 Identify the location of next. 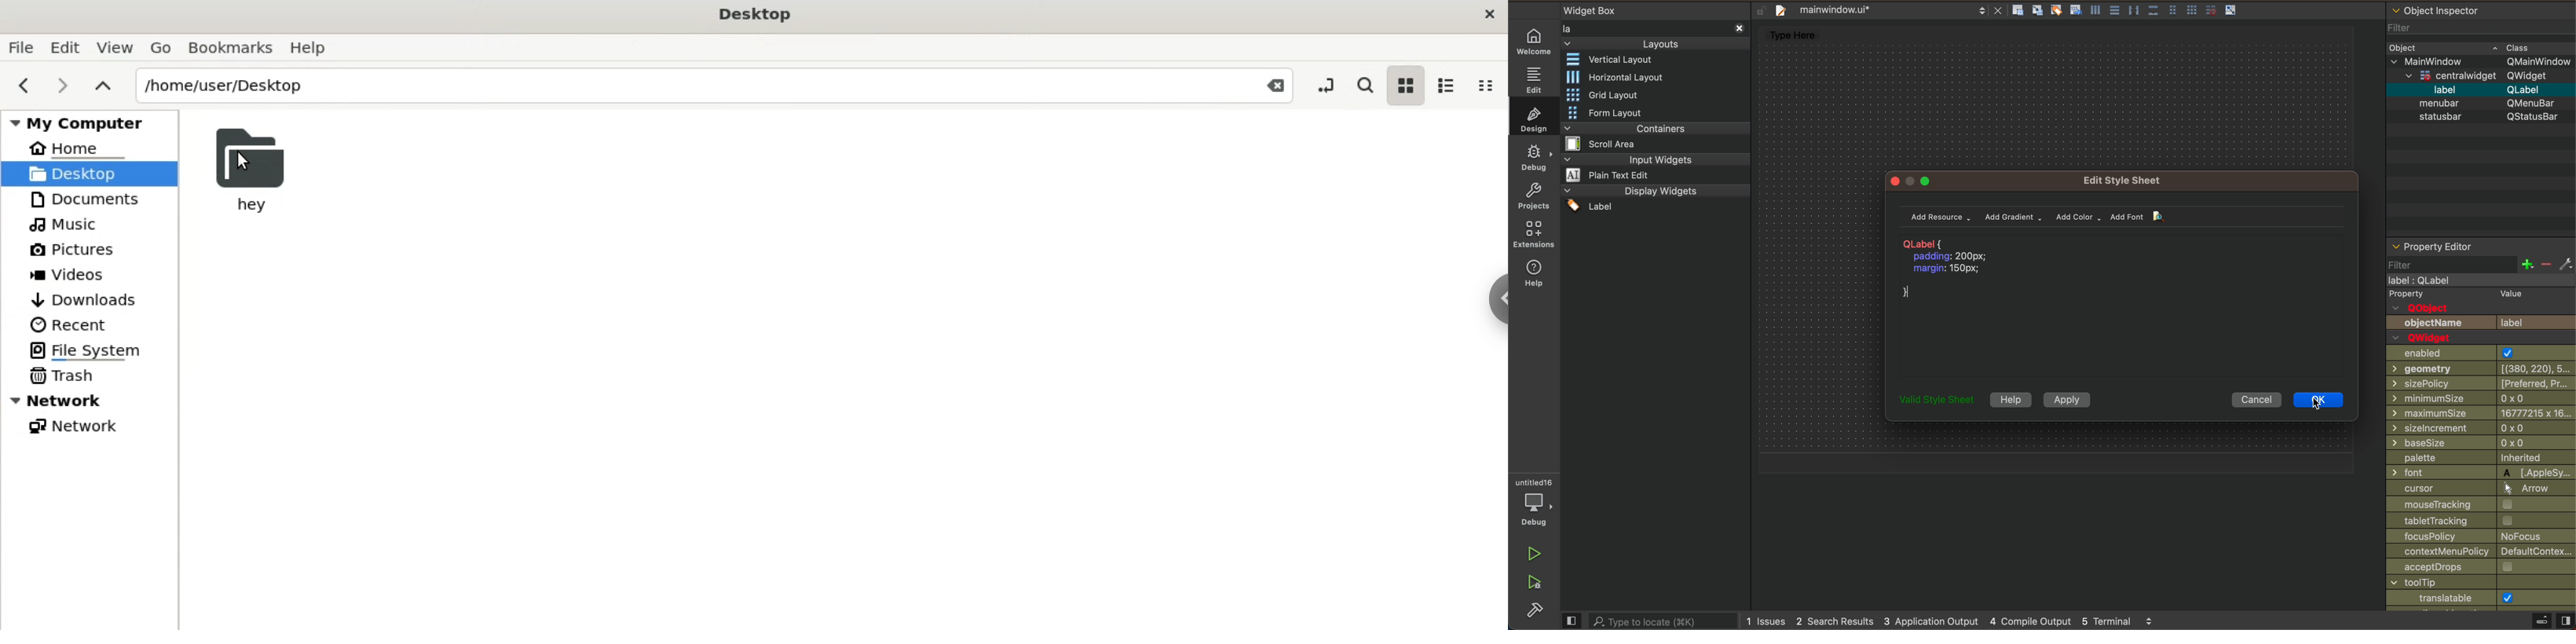
(62, 86).